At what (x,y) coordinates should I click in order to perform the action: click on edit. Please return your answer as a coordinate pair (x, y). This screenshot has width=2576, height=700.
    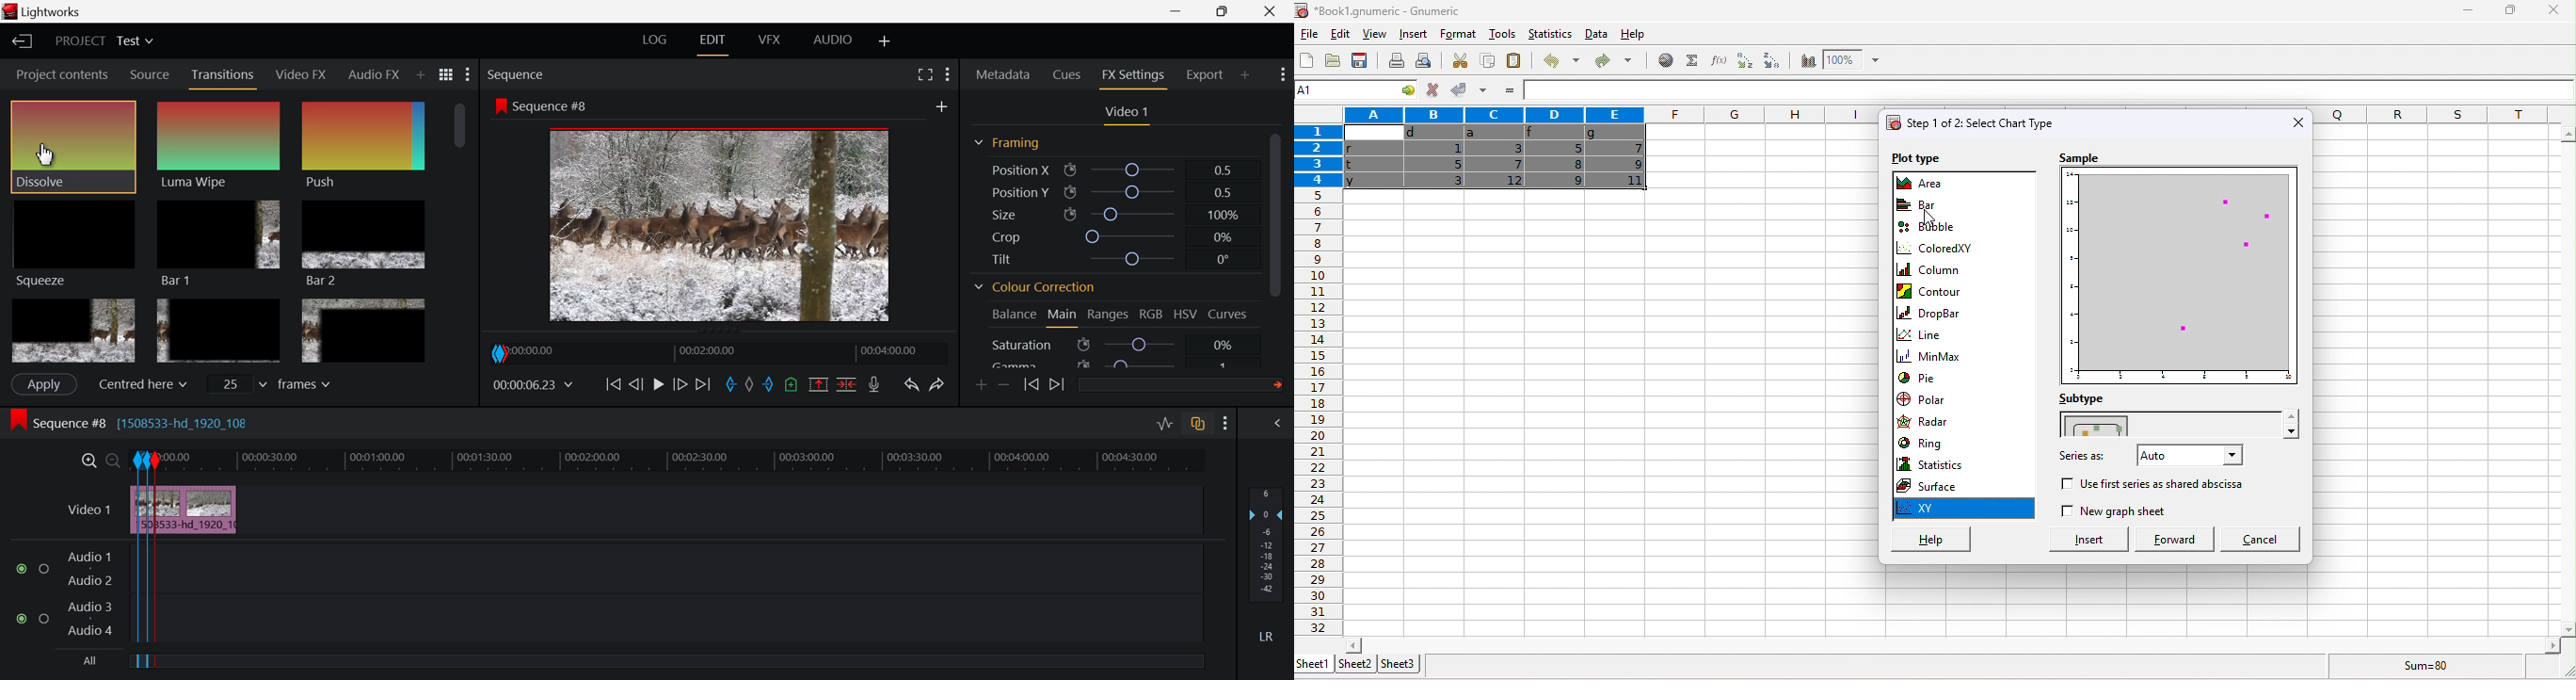
    Looking at the image, I should click on (1342, 35).